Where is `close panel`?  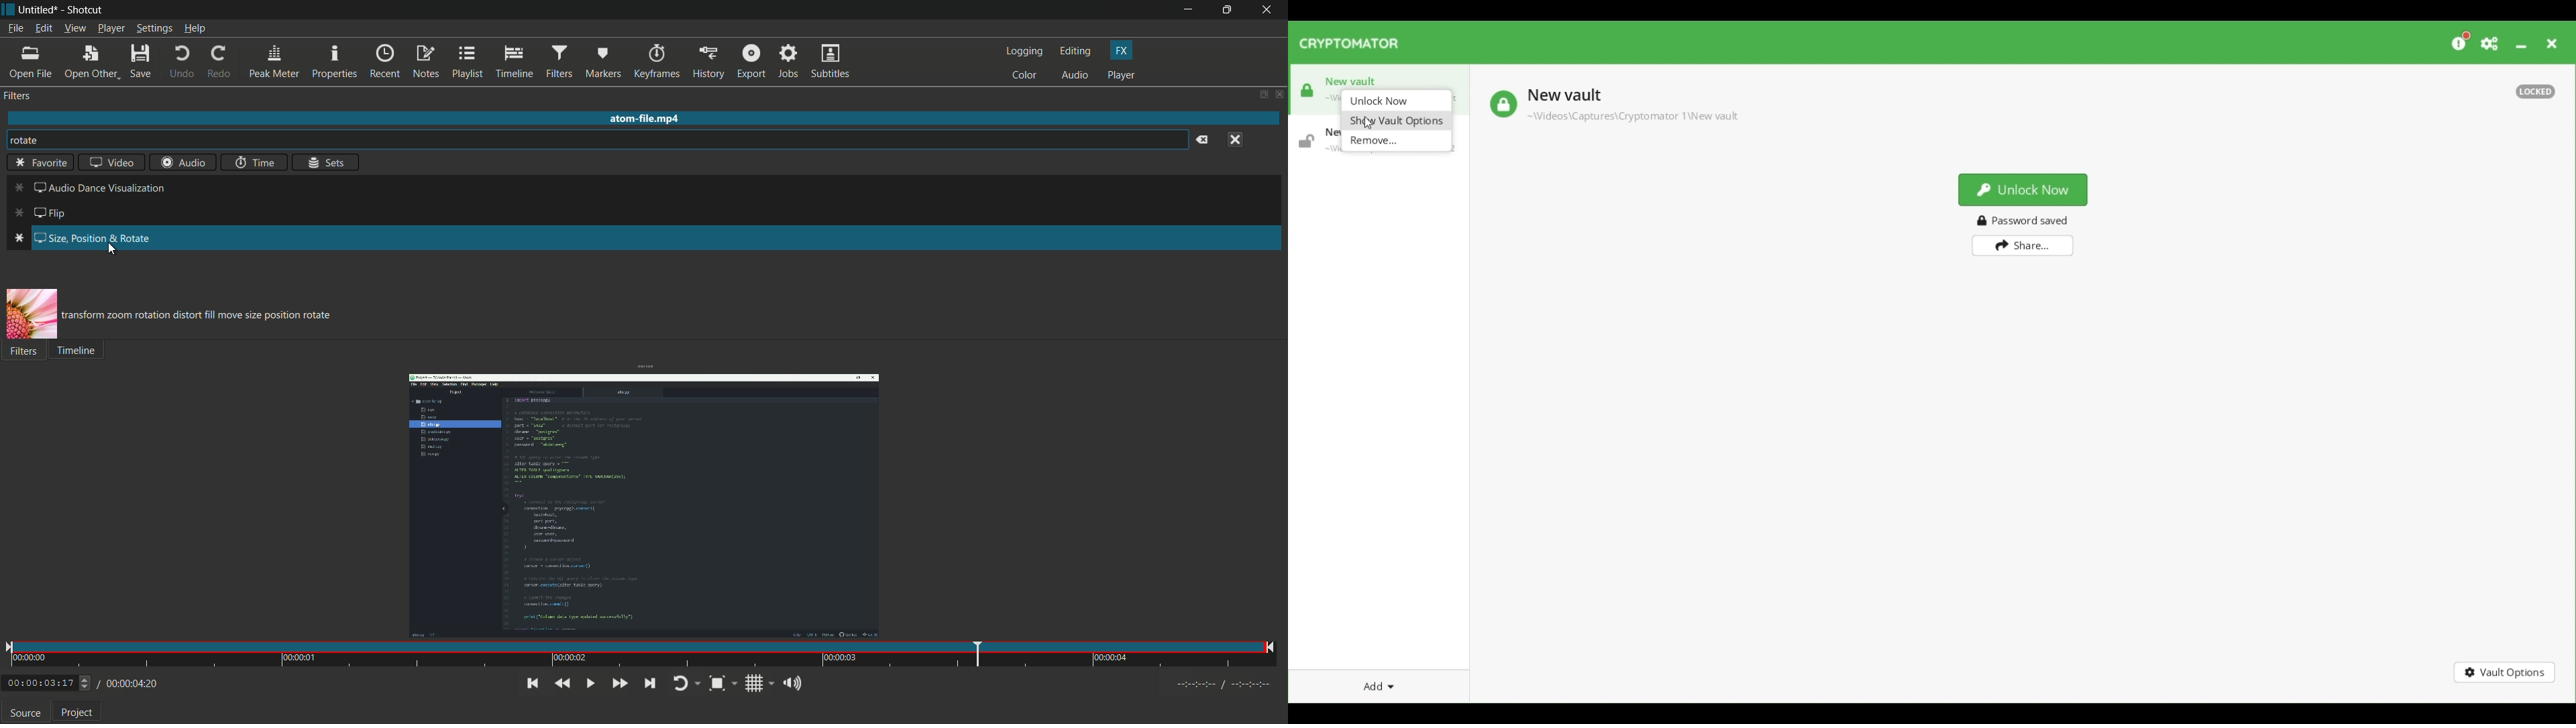
close panel is located at coordinates (1279, 94).